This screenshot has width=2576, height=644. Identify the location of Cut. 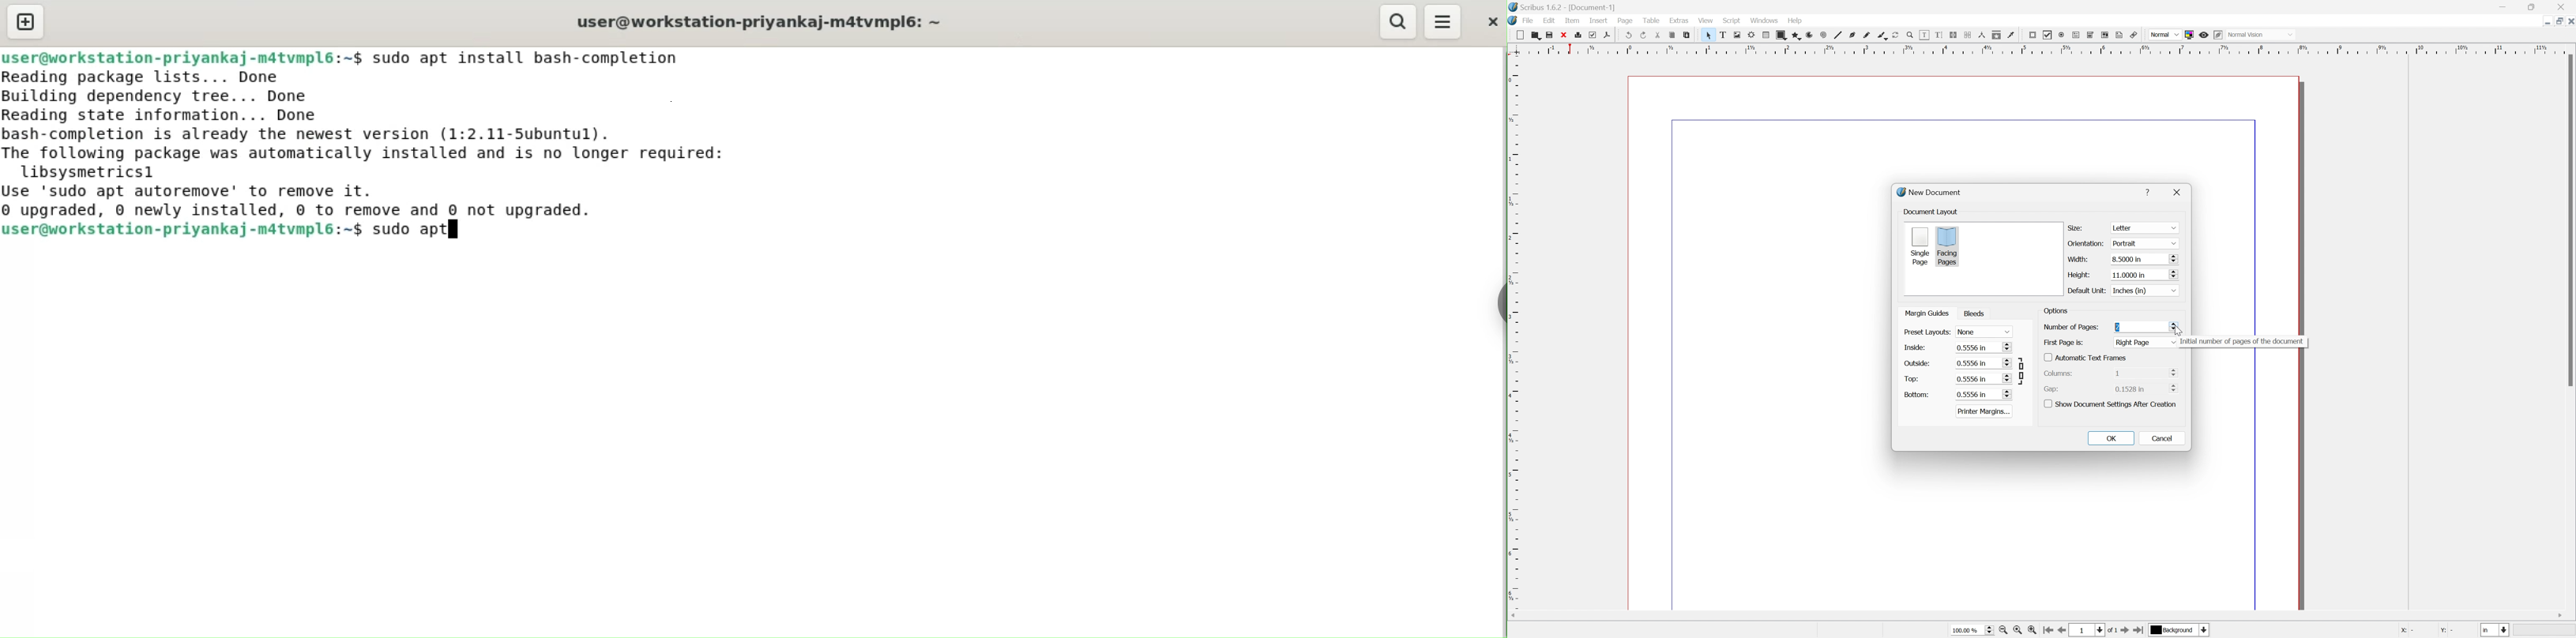
(1660, 35).